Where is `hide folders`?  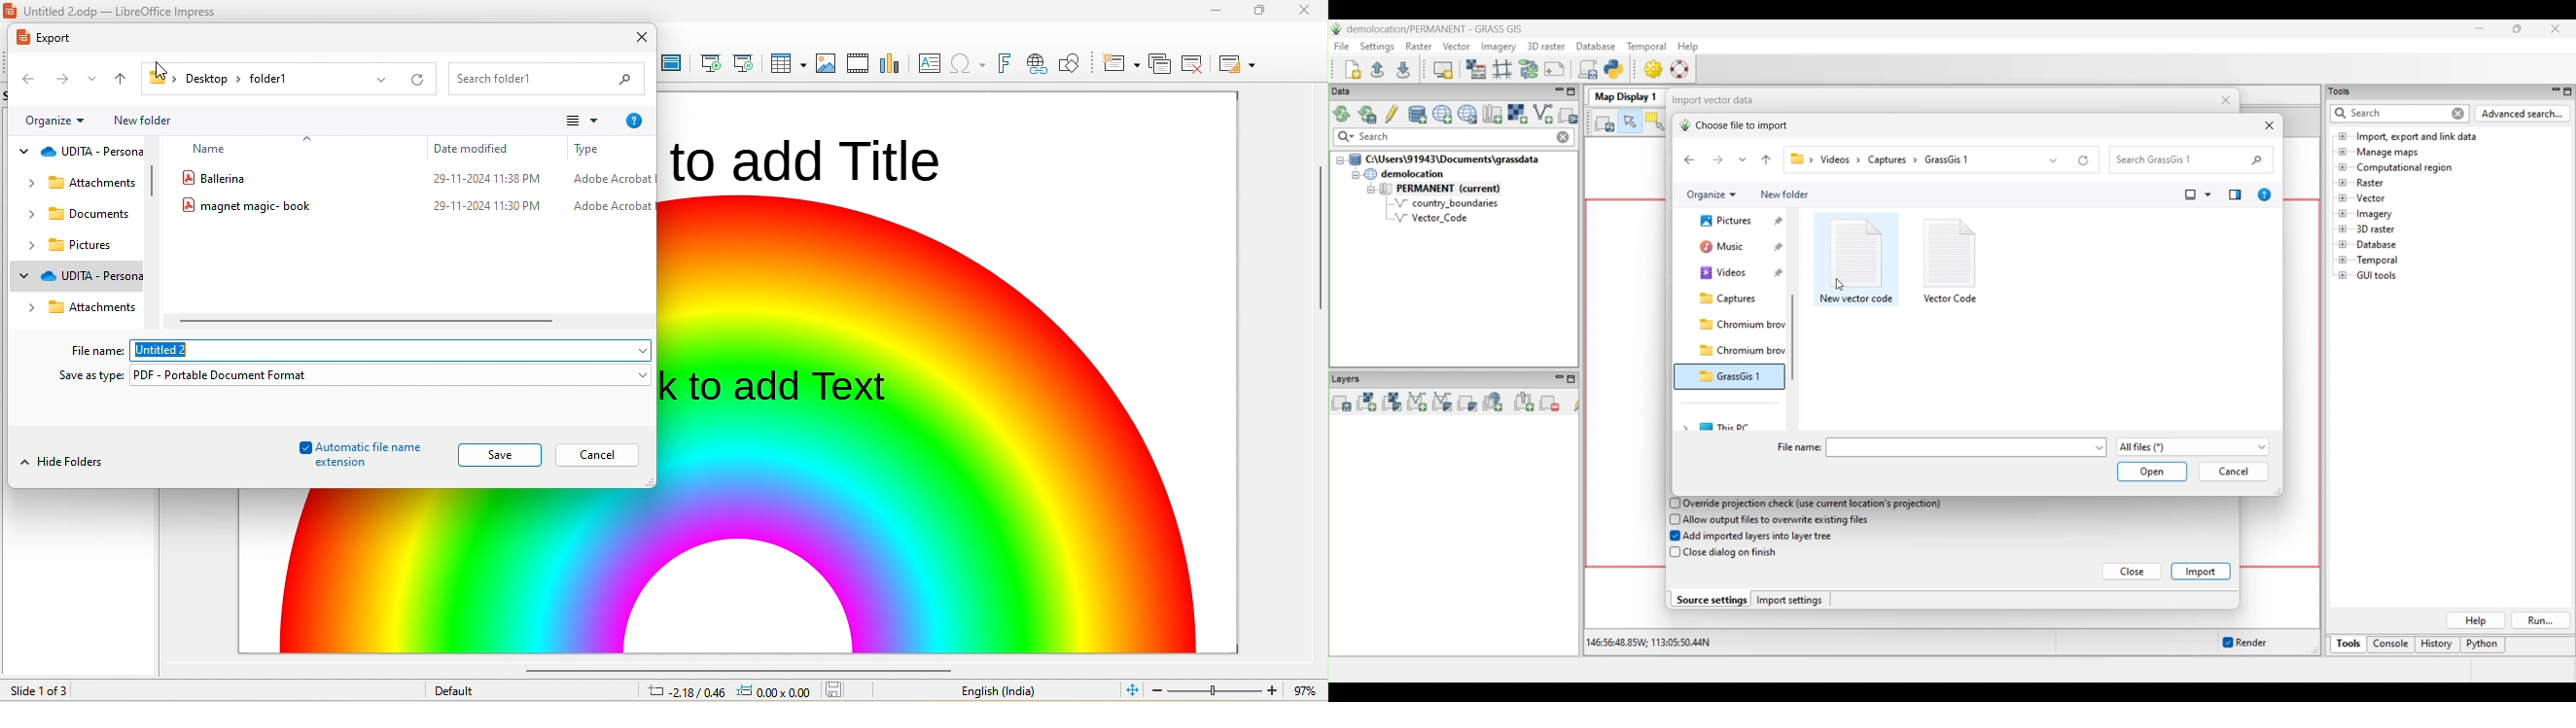
hide folders is located at coordinates (65, 463).